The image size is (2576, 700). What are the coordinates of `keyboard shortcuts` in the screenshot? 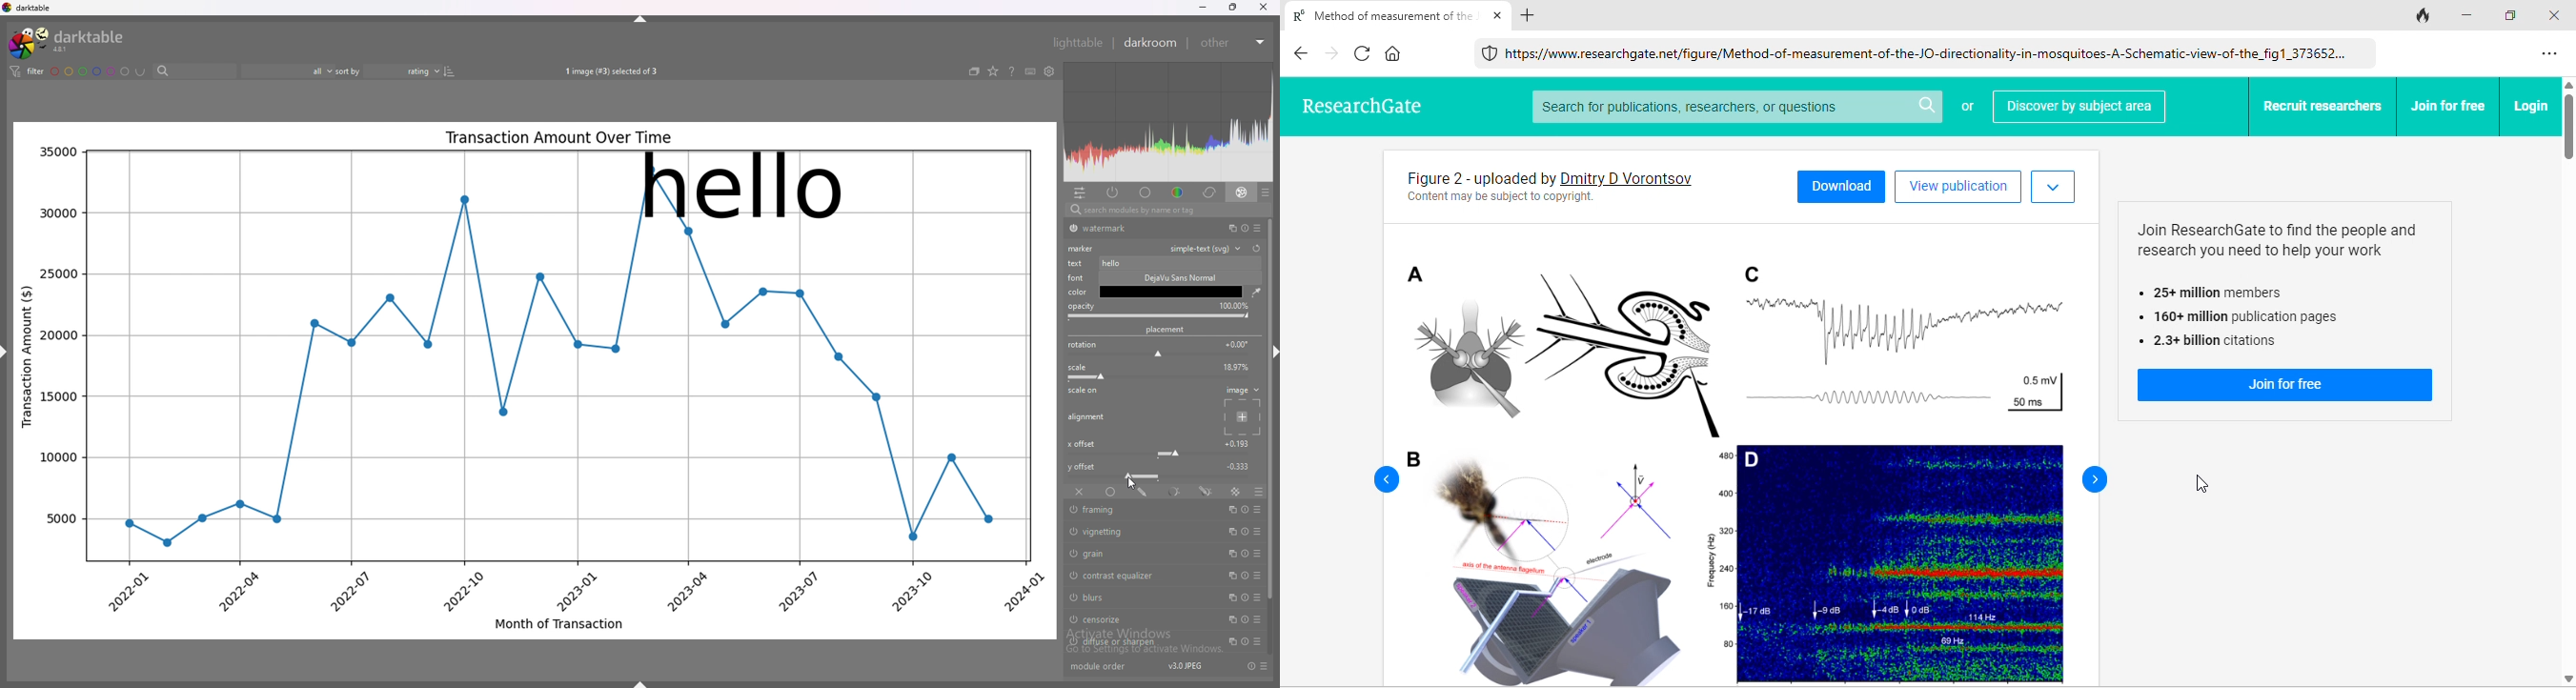 It's located at (1030, 71).